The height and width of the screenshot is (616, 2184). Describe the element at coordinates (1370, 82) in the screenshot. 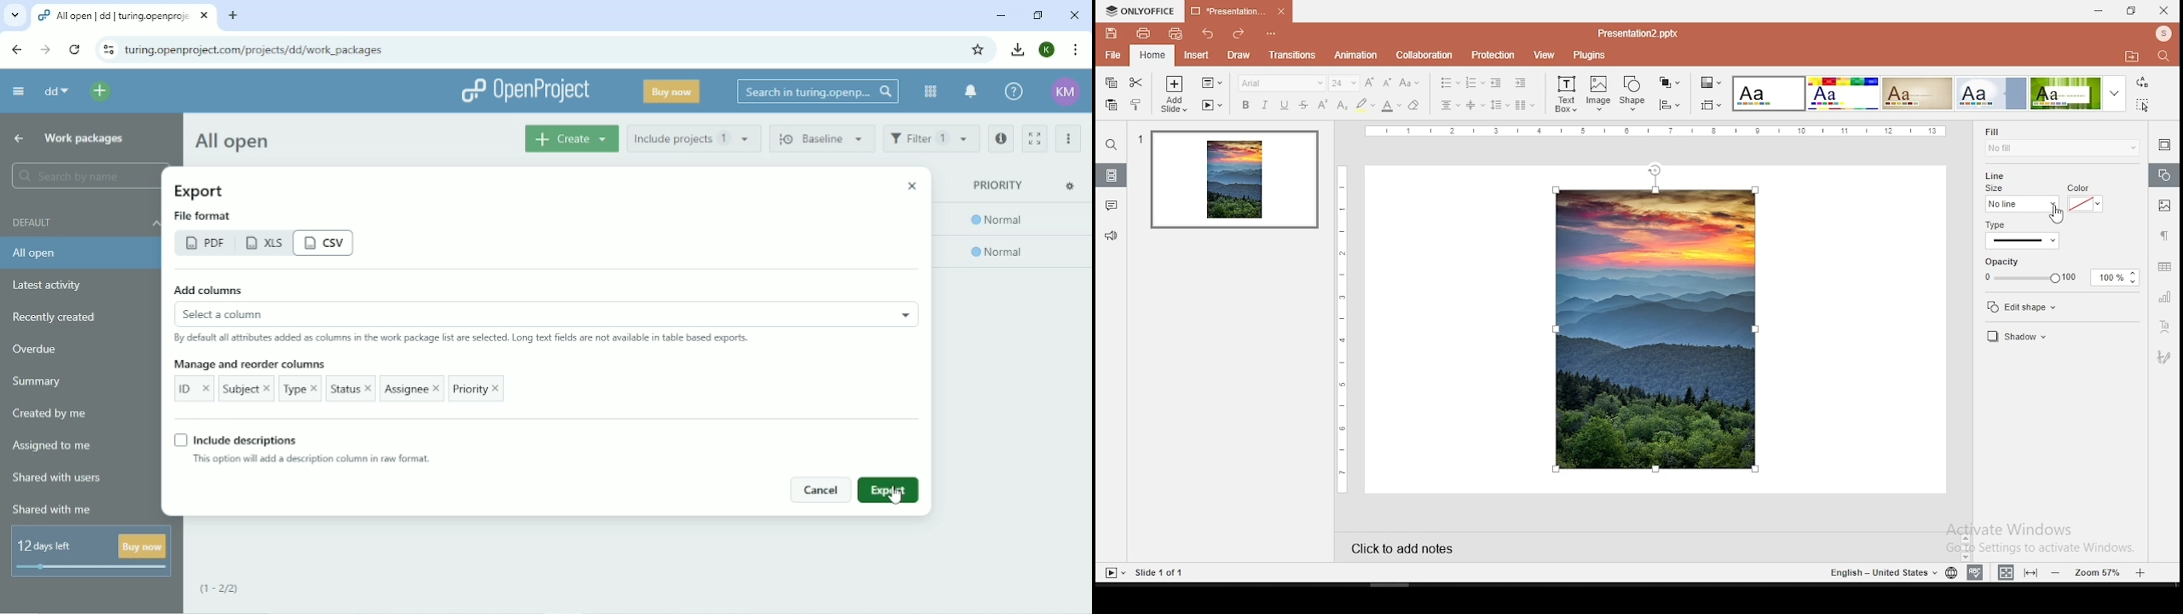

I see `increase font size` at that location.